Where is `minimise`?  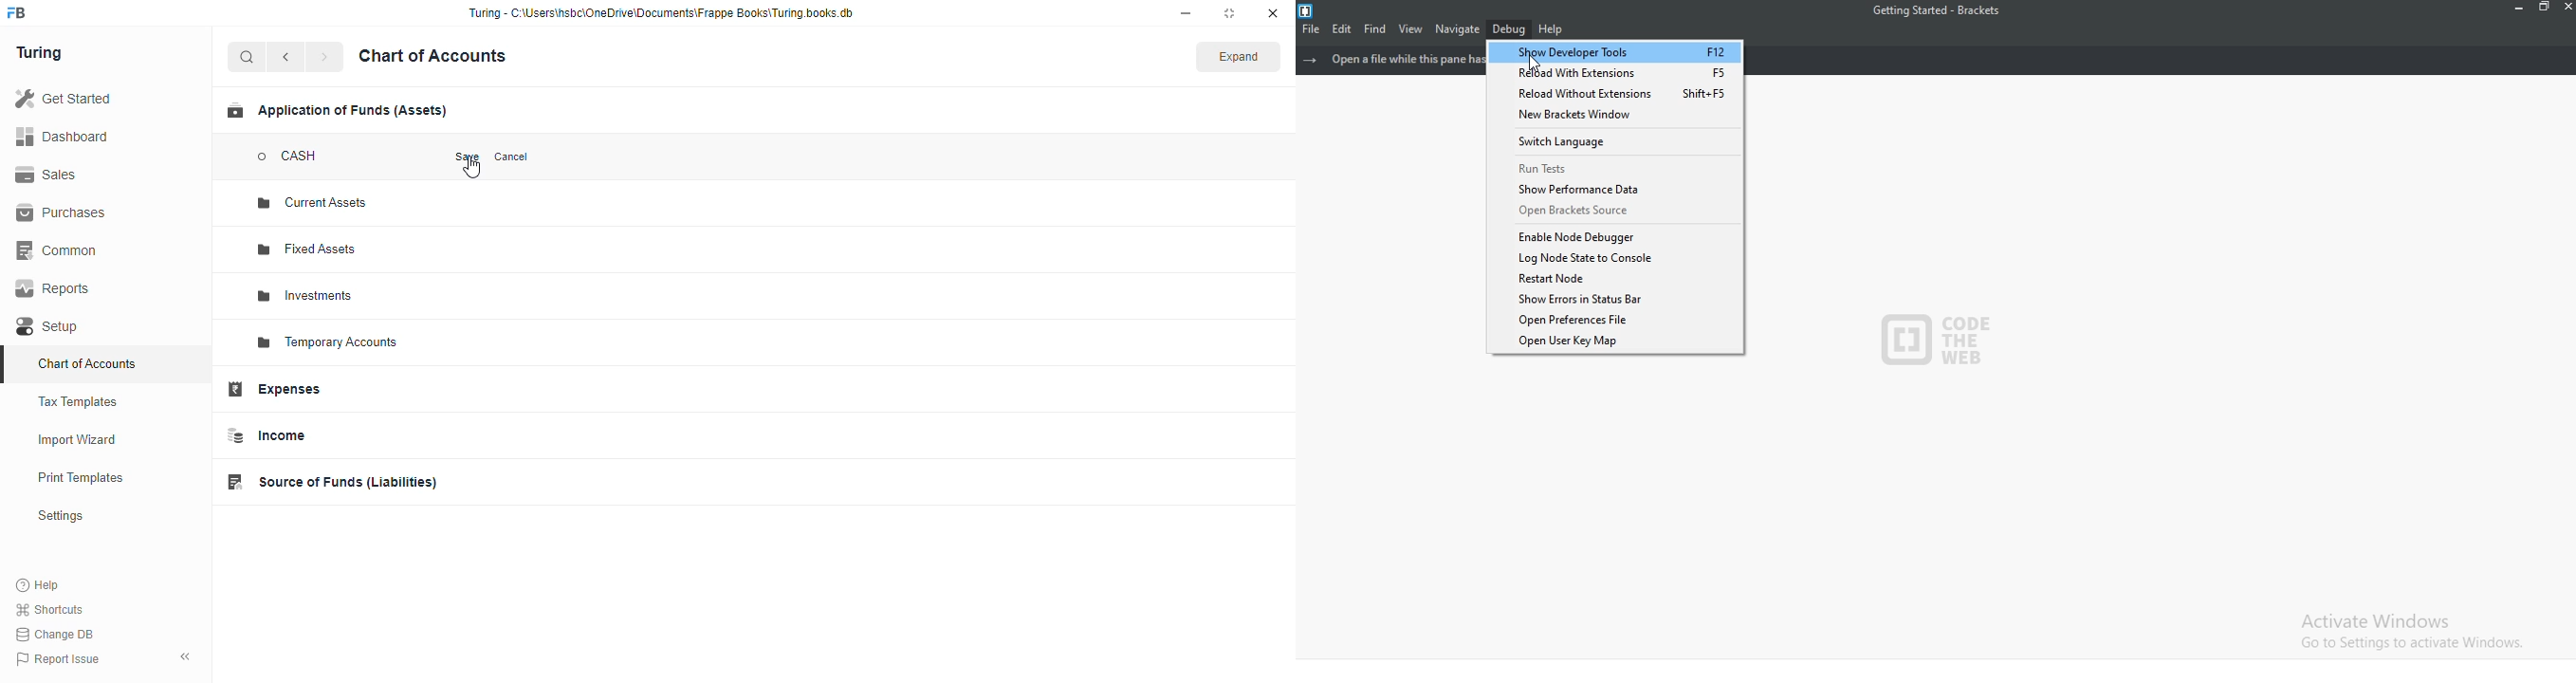 minimise is located at coordinates (2513, 10).